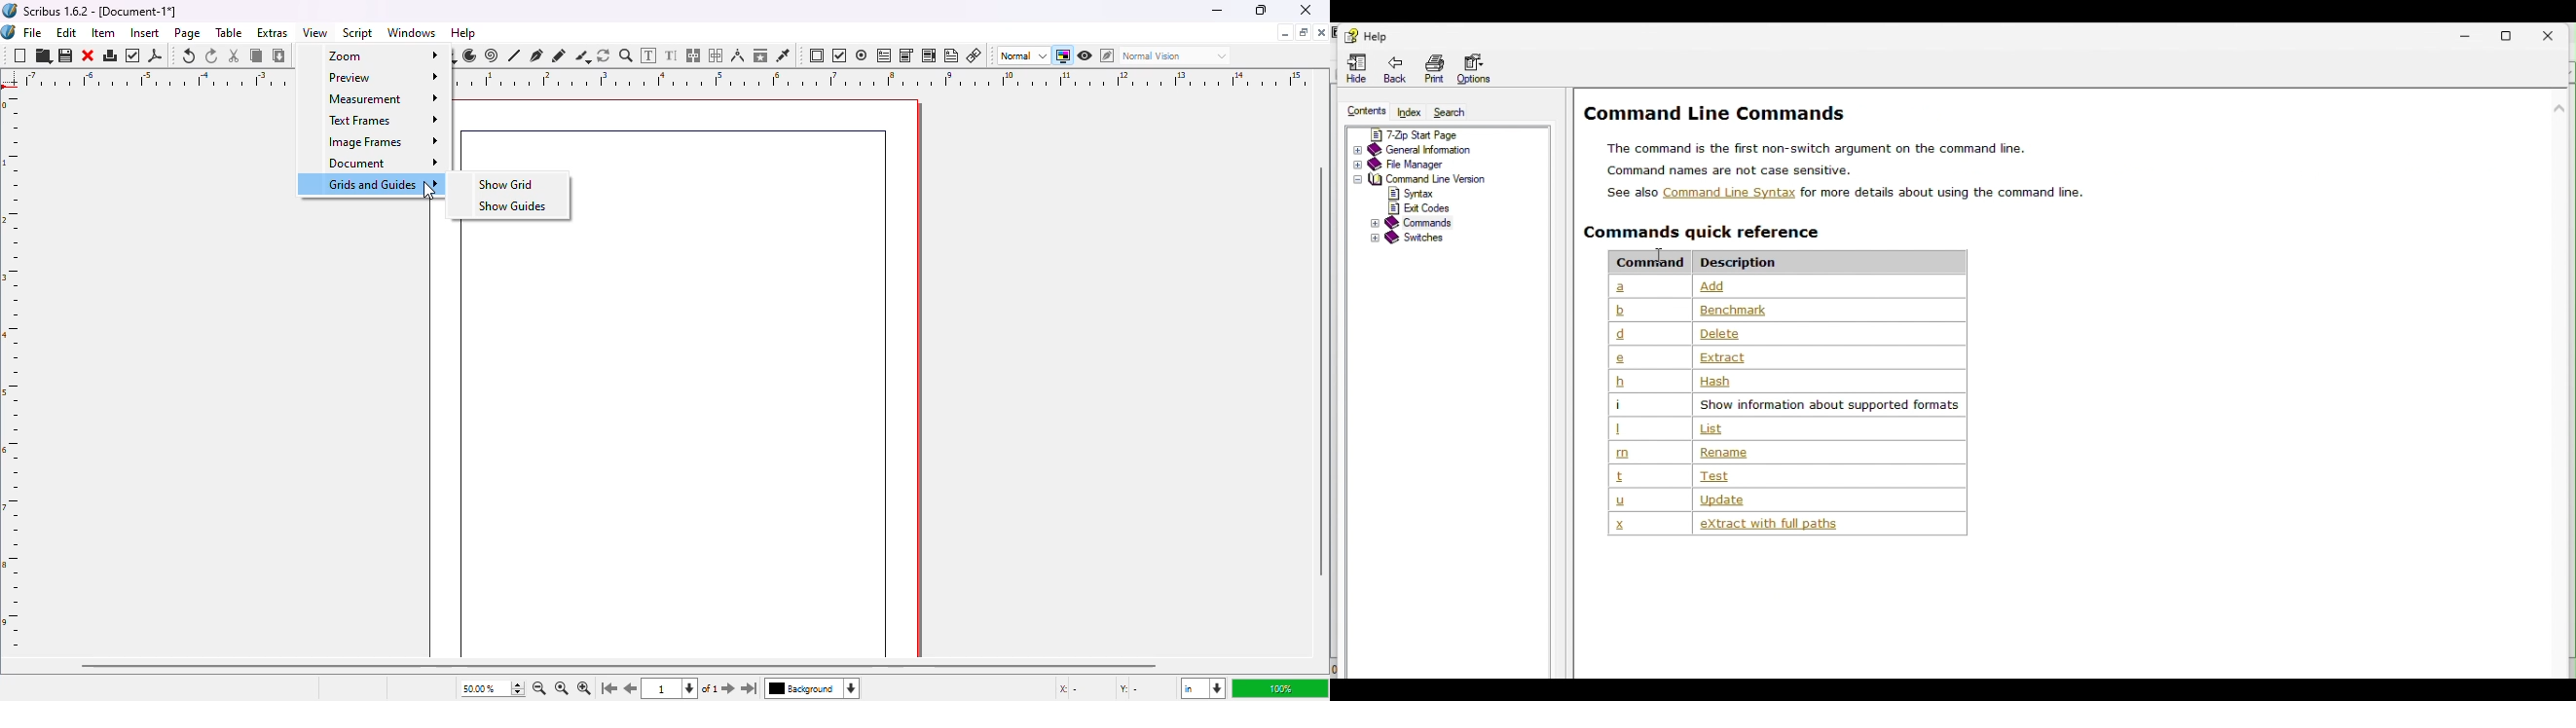  Describe the element at coordinates (1284, 33) in the screenshot. I see `minimize` at that location.